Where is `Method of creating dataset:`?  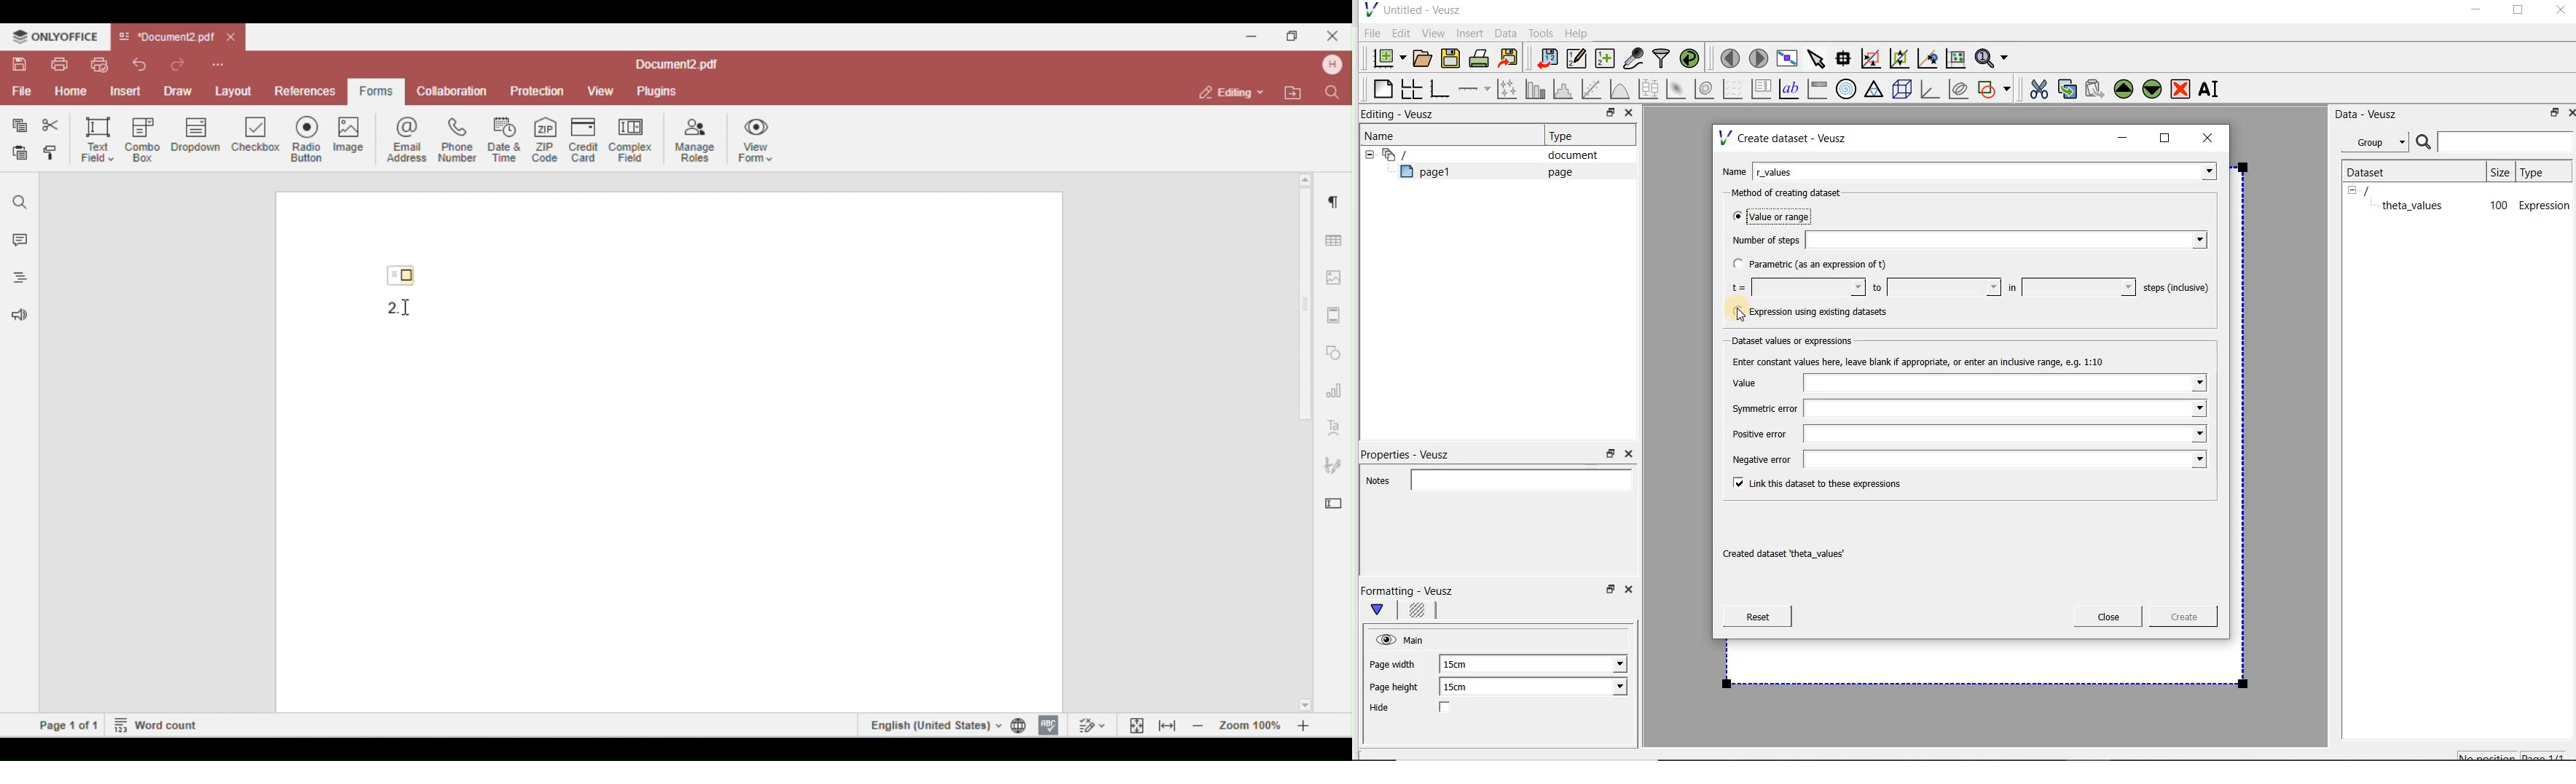 Method of creating dataset: is located at coordinates (1797, 193).